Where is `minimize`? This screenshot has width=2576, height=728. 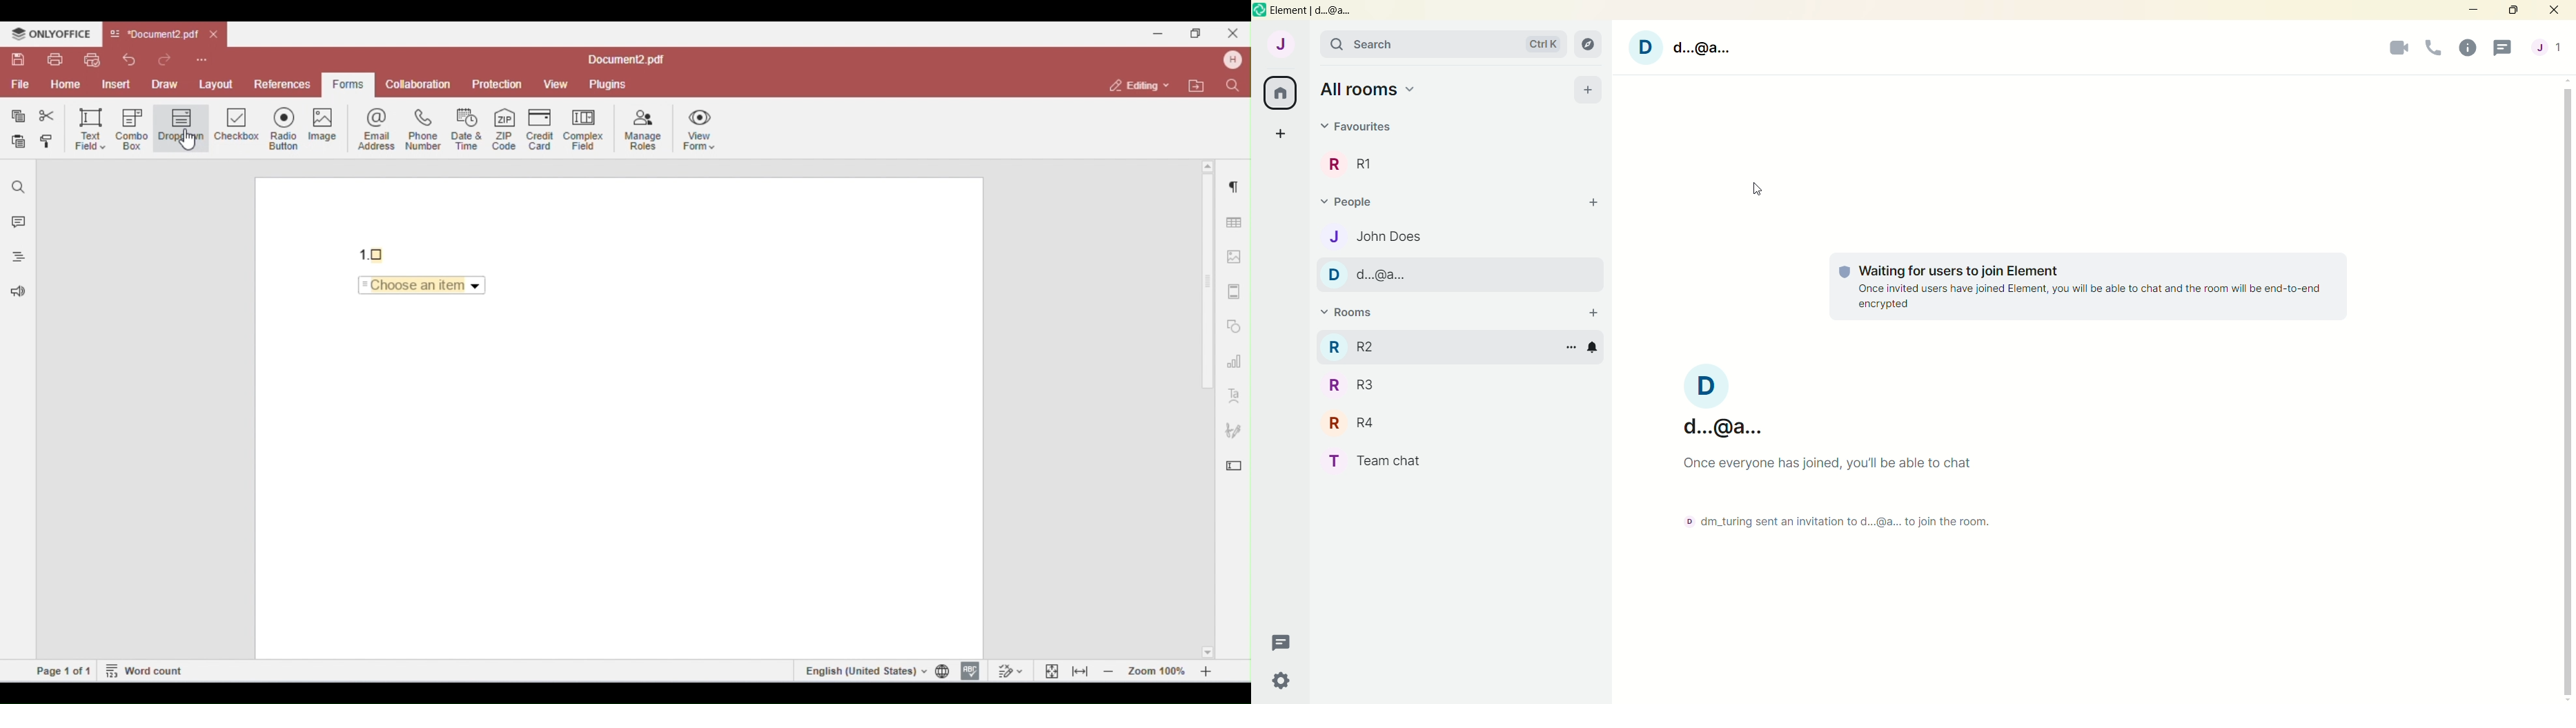
minimize is located at coordinates (2471, 9).